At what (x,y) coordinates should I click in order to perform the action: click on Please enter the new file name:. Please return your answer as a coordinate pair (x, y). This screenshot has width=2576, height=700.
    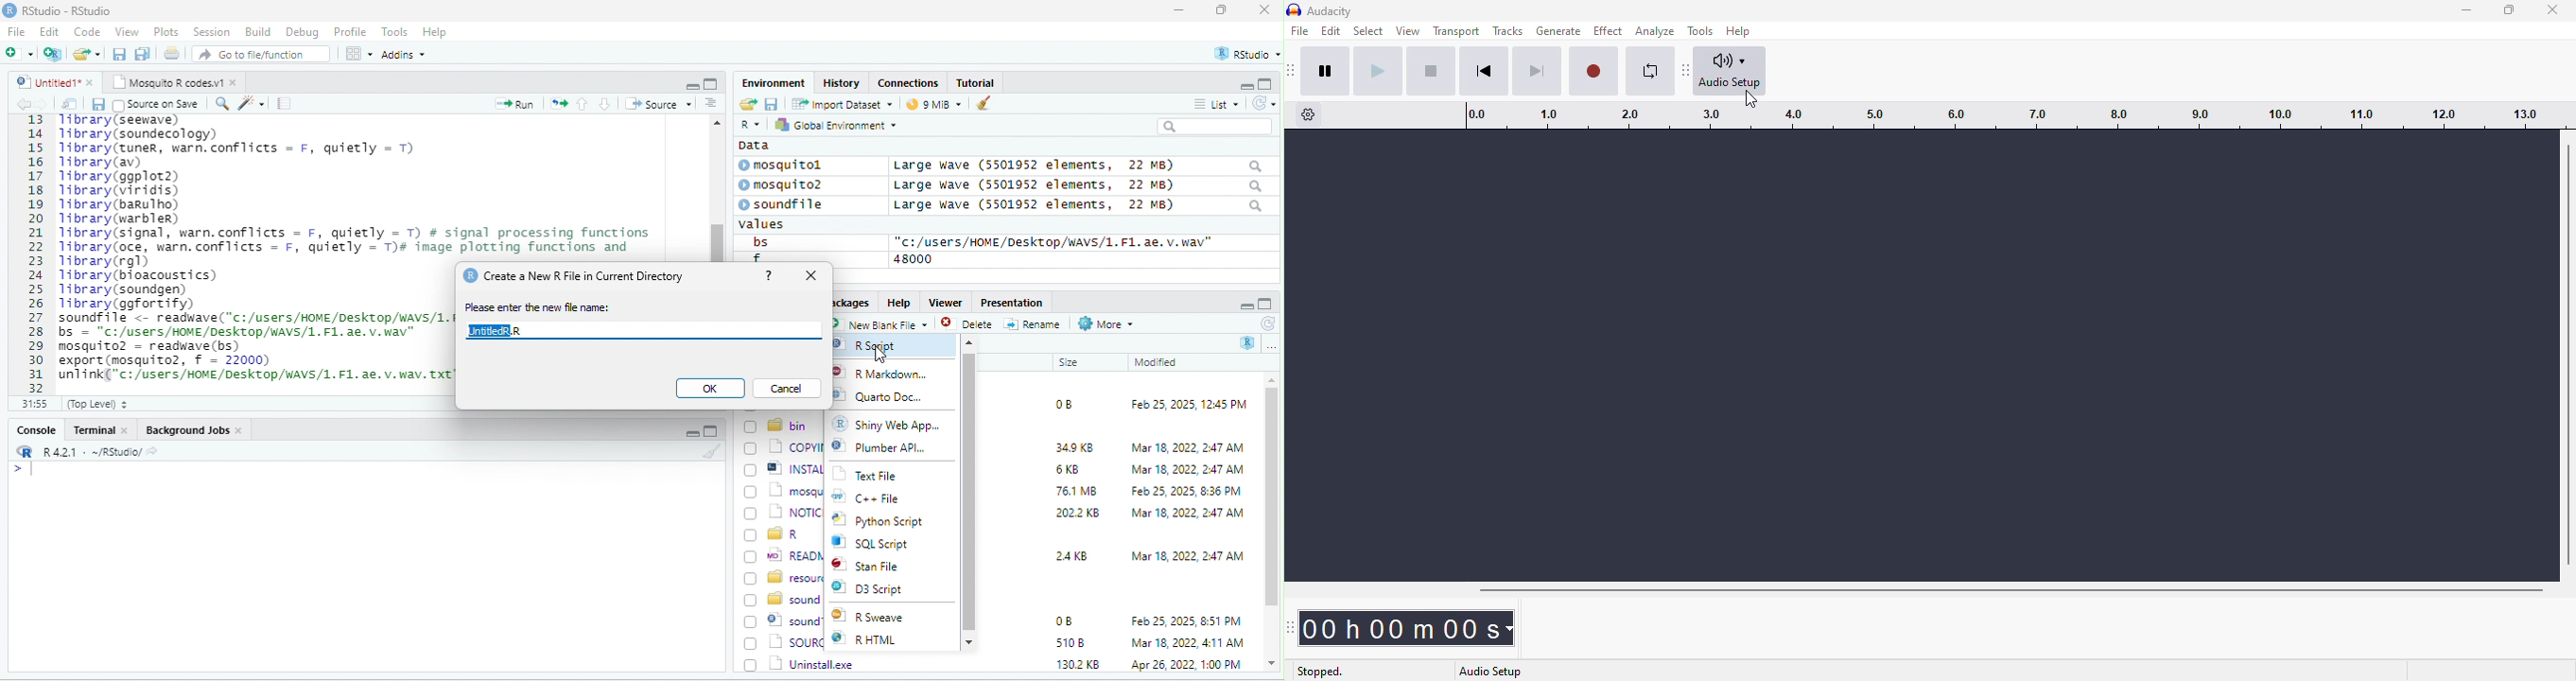
    Looking at the image, I should click on (538, 307).